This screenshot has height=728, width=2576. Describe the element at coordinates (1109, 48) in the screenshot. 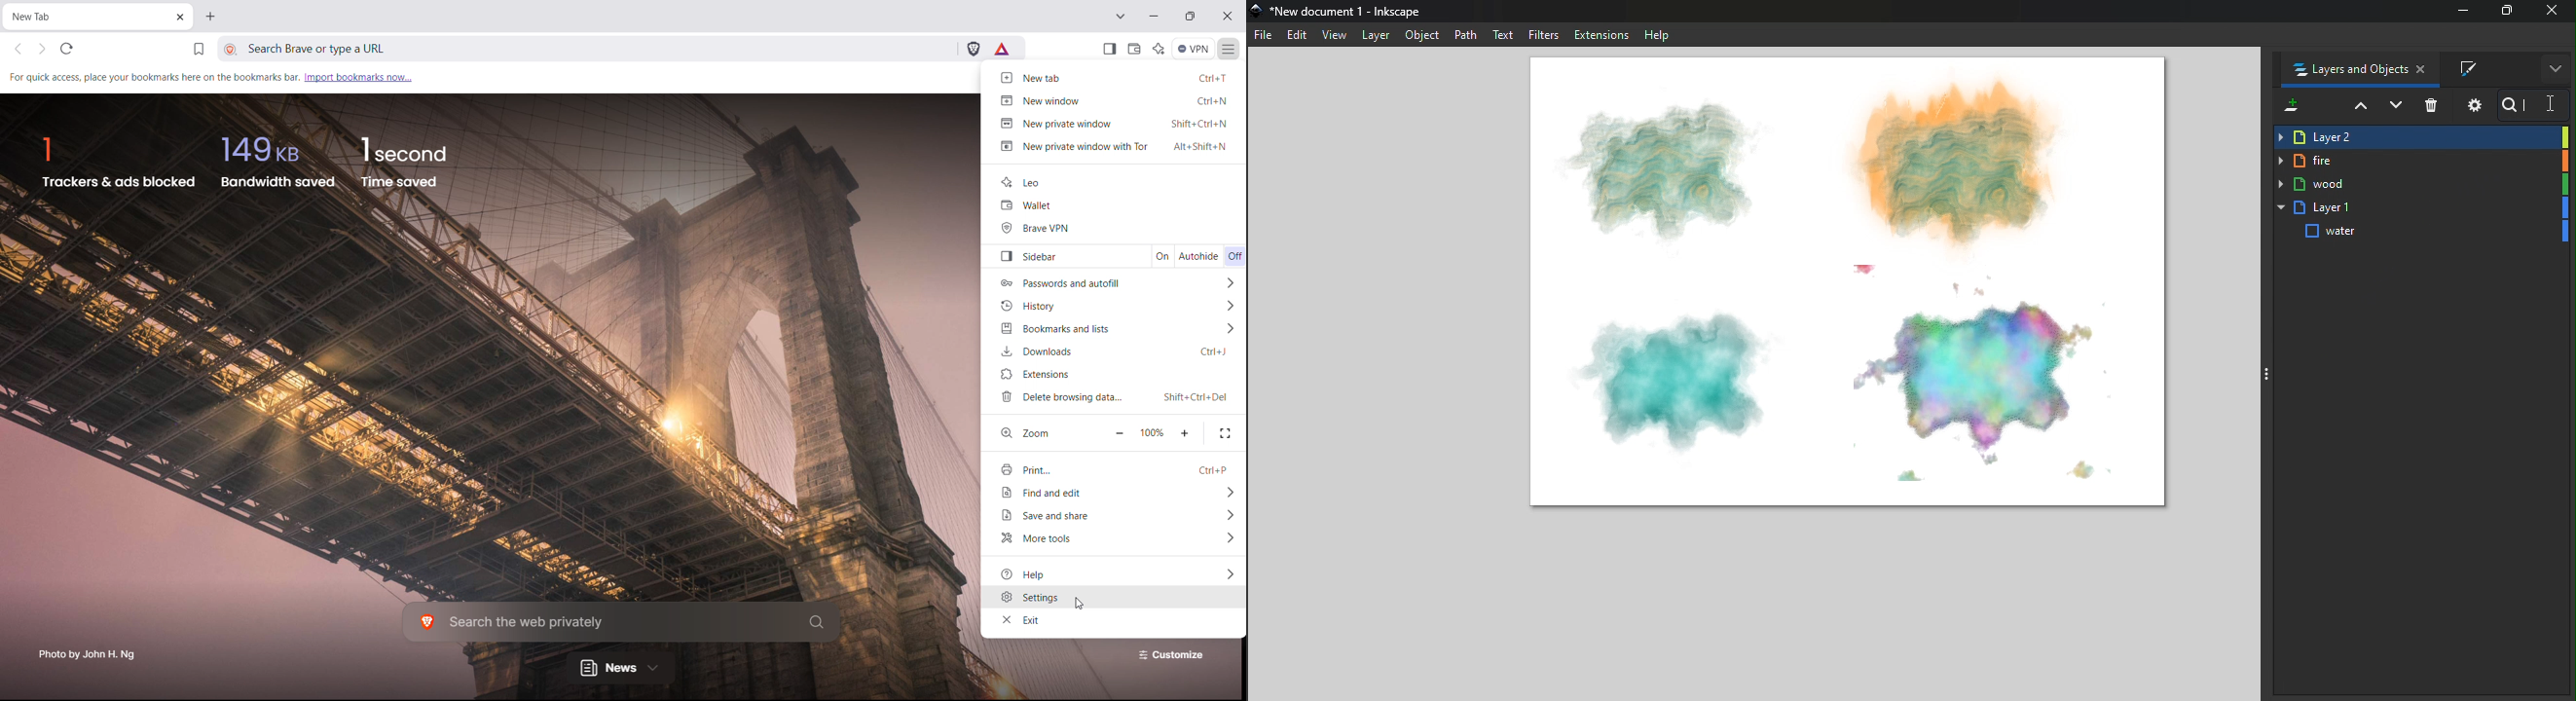

I see `show sidebar` at that location.